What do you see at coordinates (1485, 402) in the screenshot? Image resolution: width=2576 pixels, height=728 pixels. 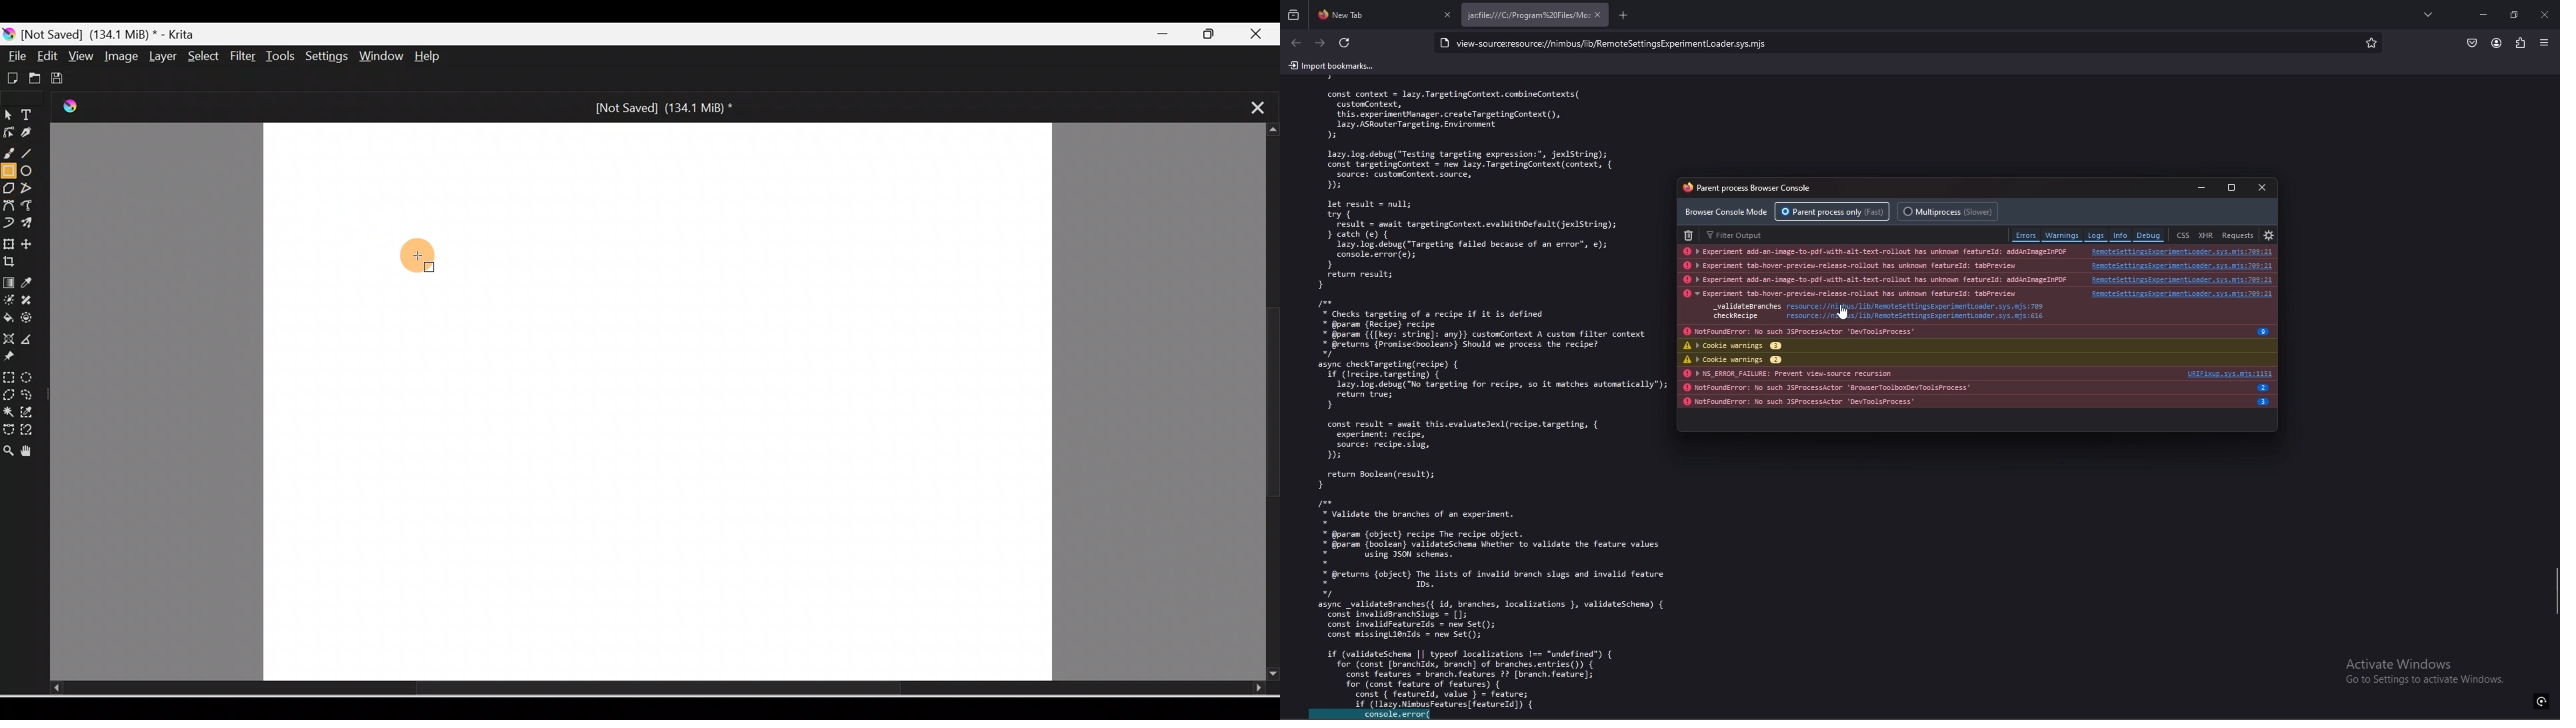 I see `source code` at bounding box center [1485, 402].